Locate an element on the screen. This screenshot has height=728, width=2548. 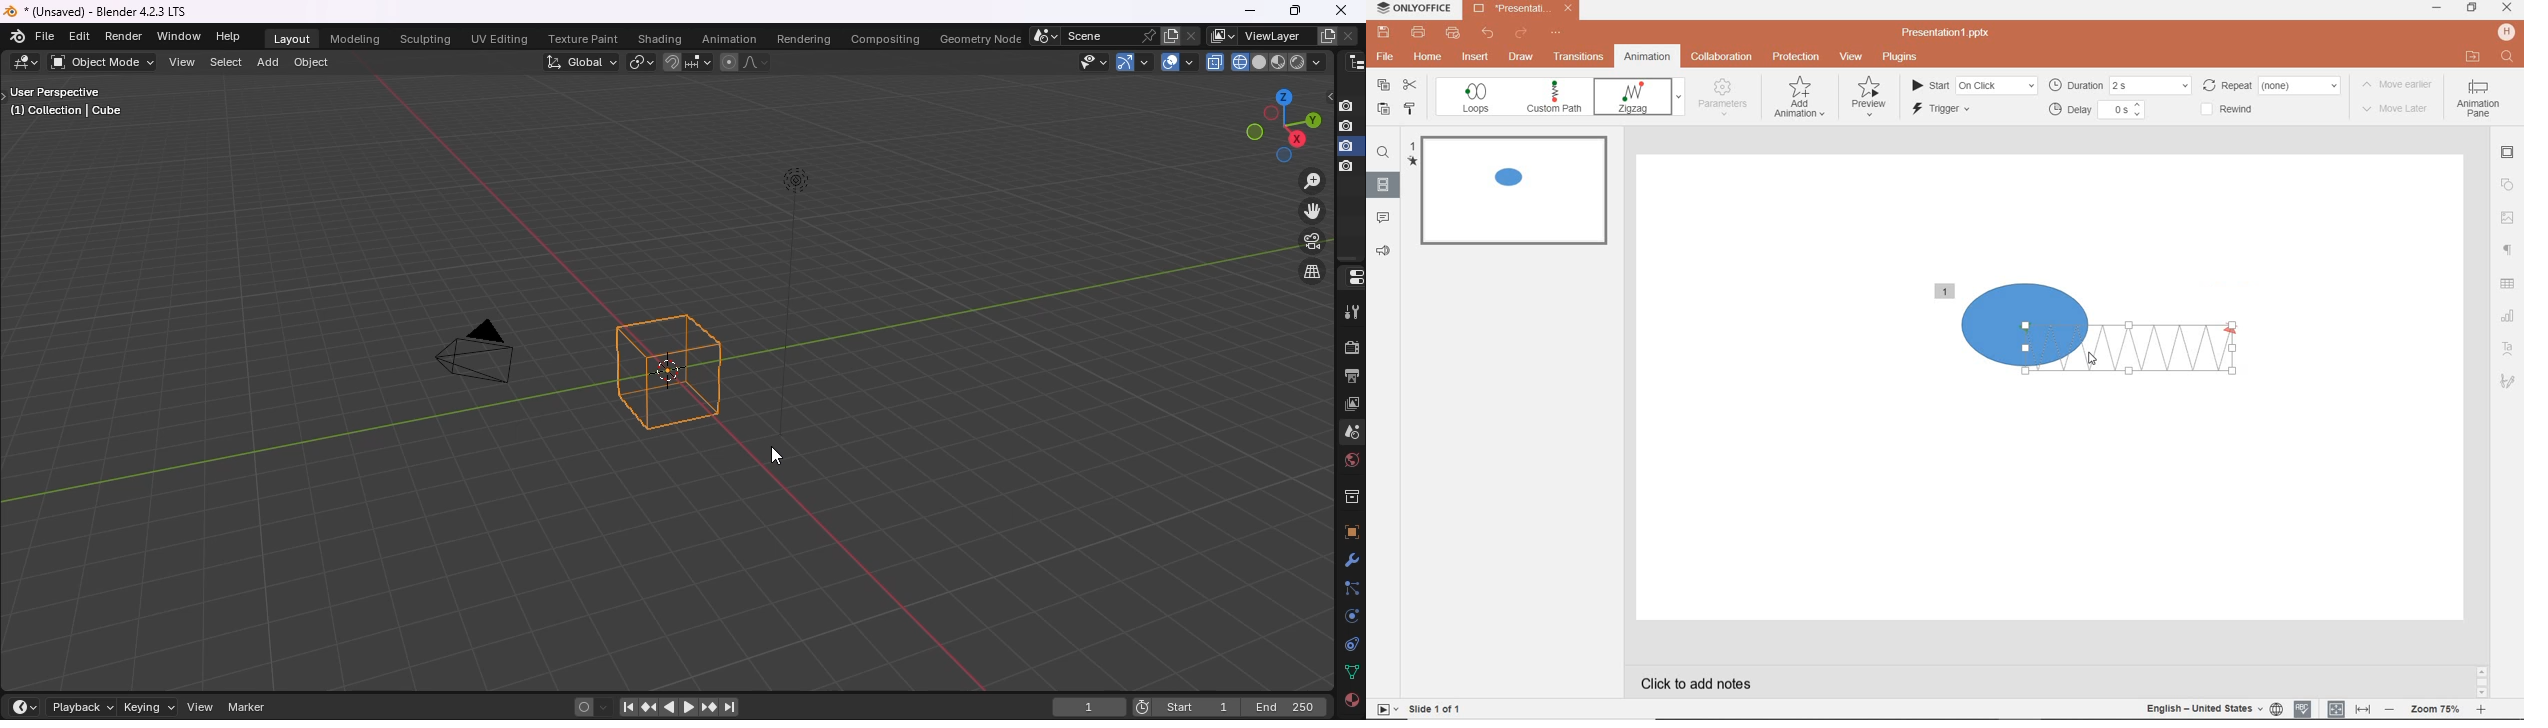
transitions is located at coordinates (1578, 58).